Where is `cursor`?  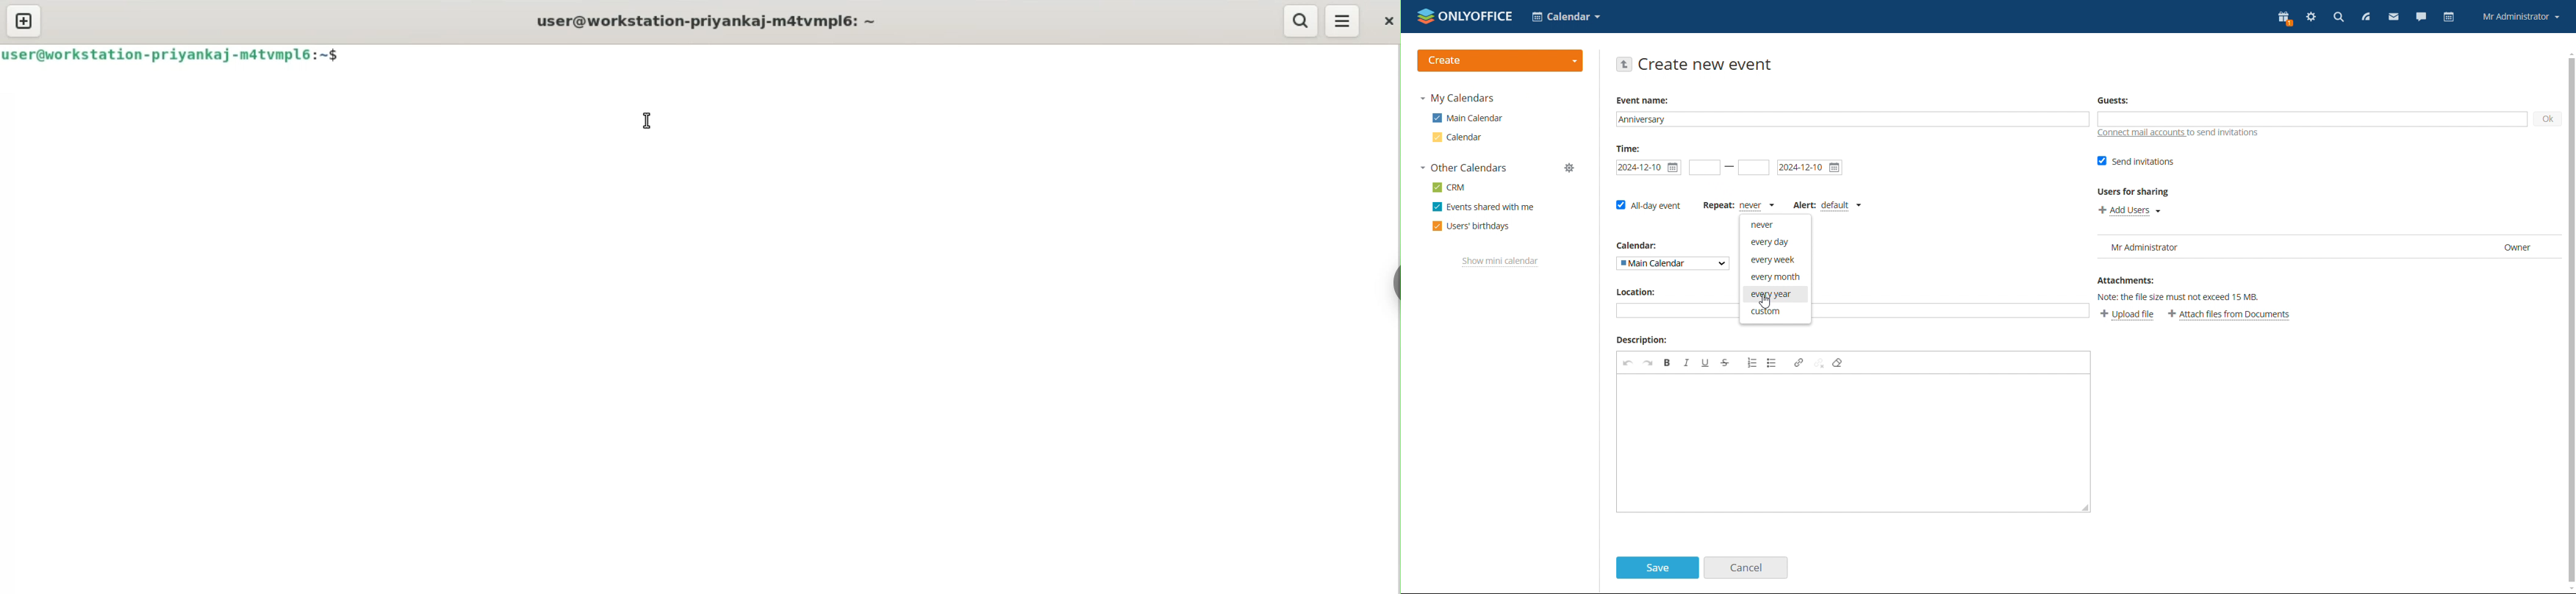
cursor is located at coordinates (644, 123).